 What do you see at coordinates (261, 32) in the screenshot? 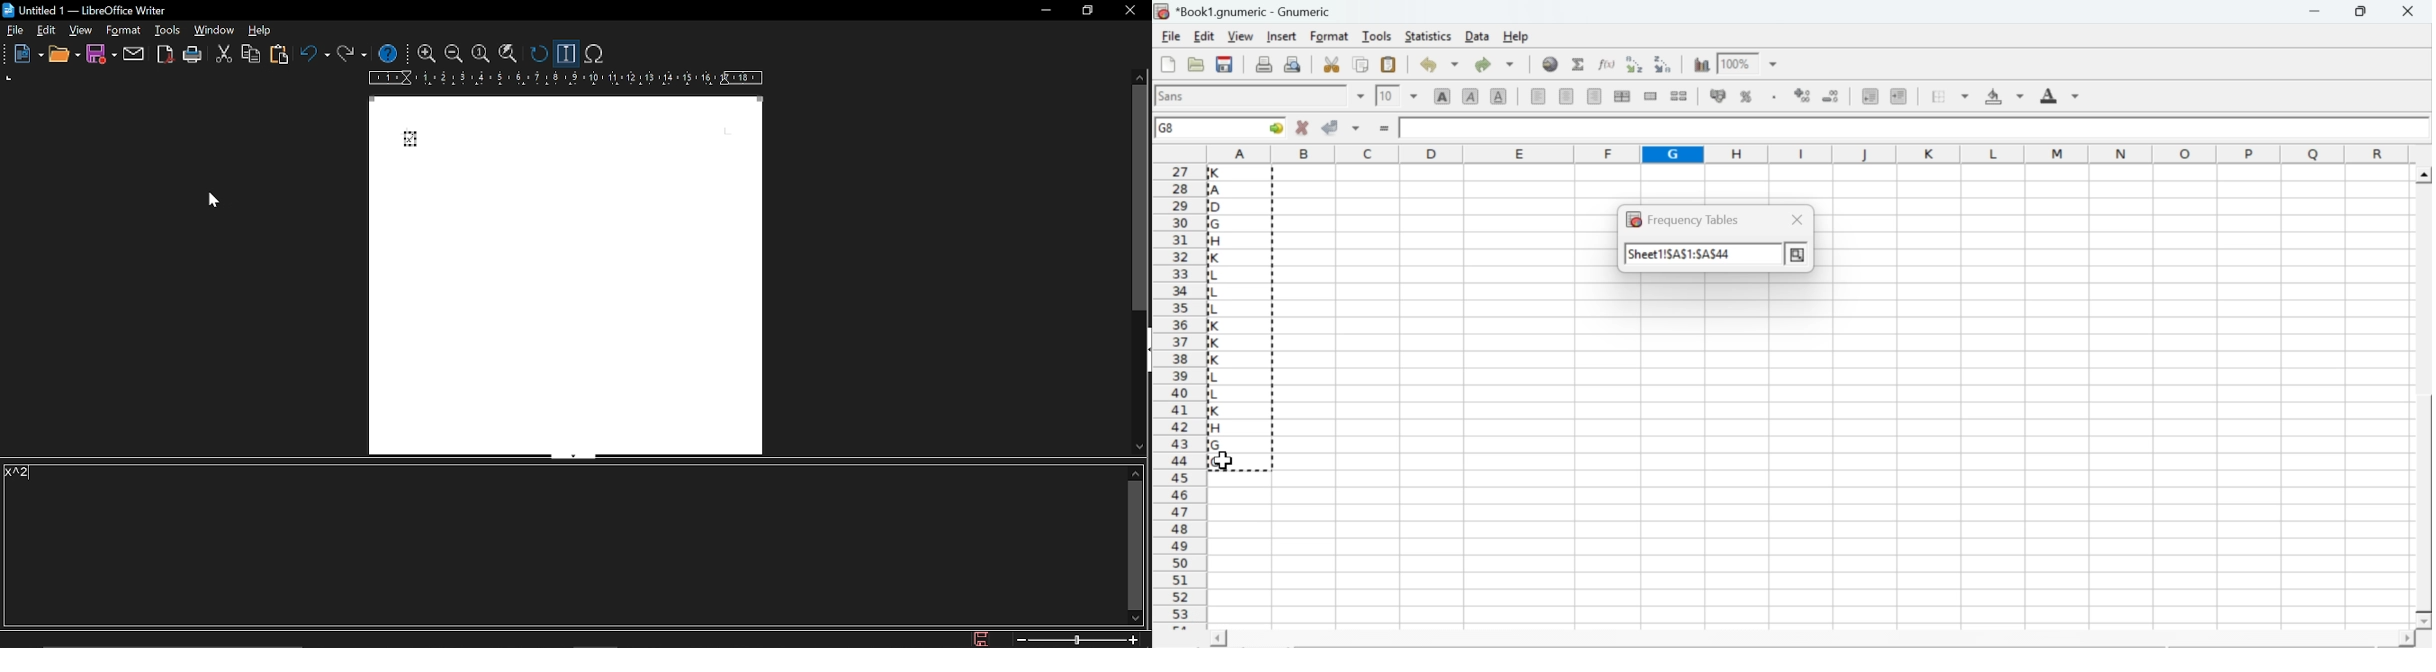
I see `table` at bounding box center [261, 32].